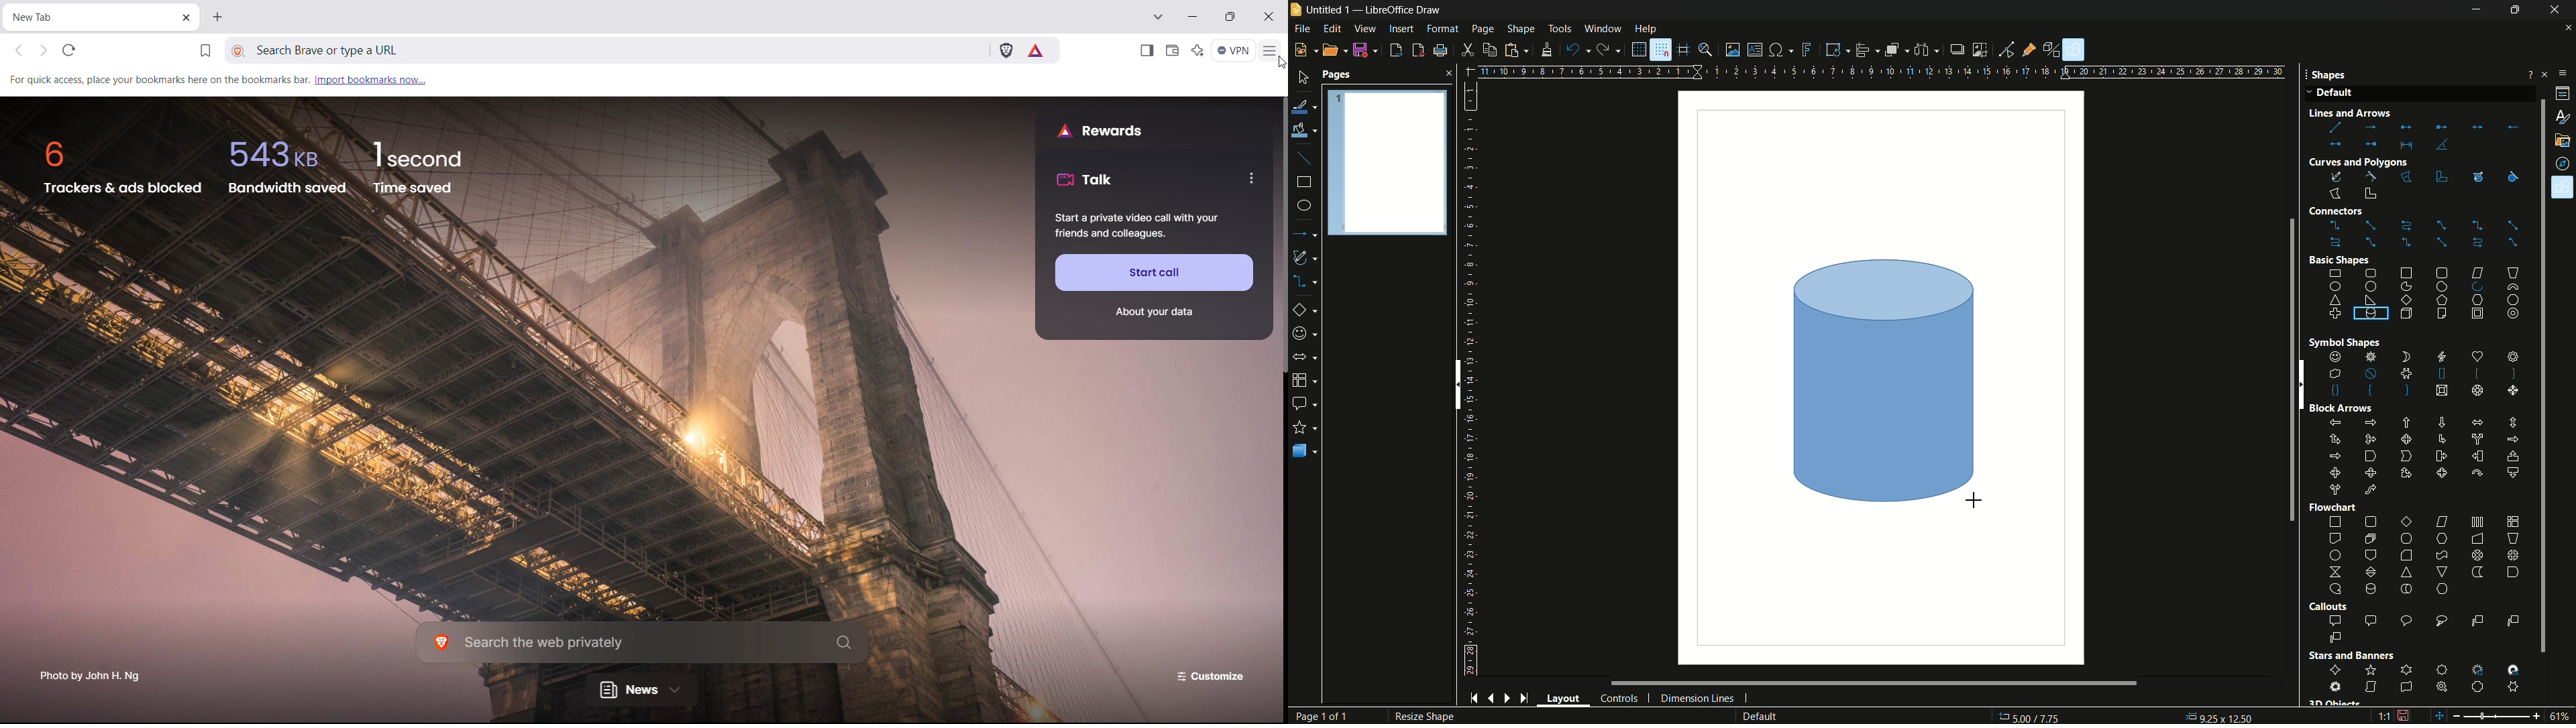 Image resolution: width=2576 pixels, height=728 pixels. Describe the element at coordinates (1306, 357) in the screenshot. I see `block arrows` at that location.